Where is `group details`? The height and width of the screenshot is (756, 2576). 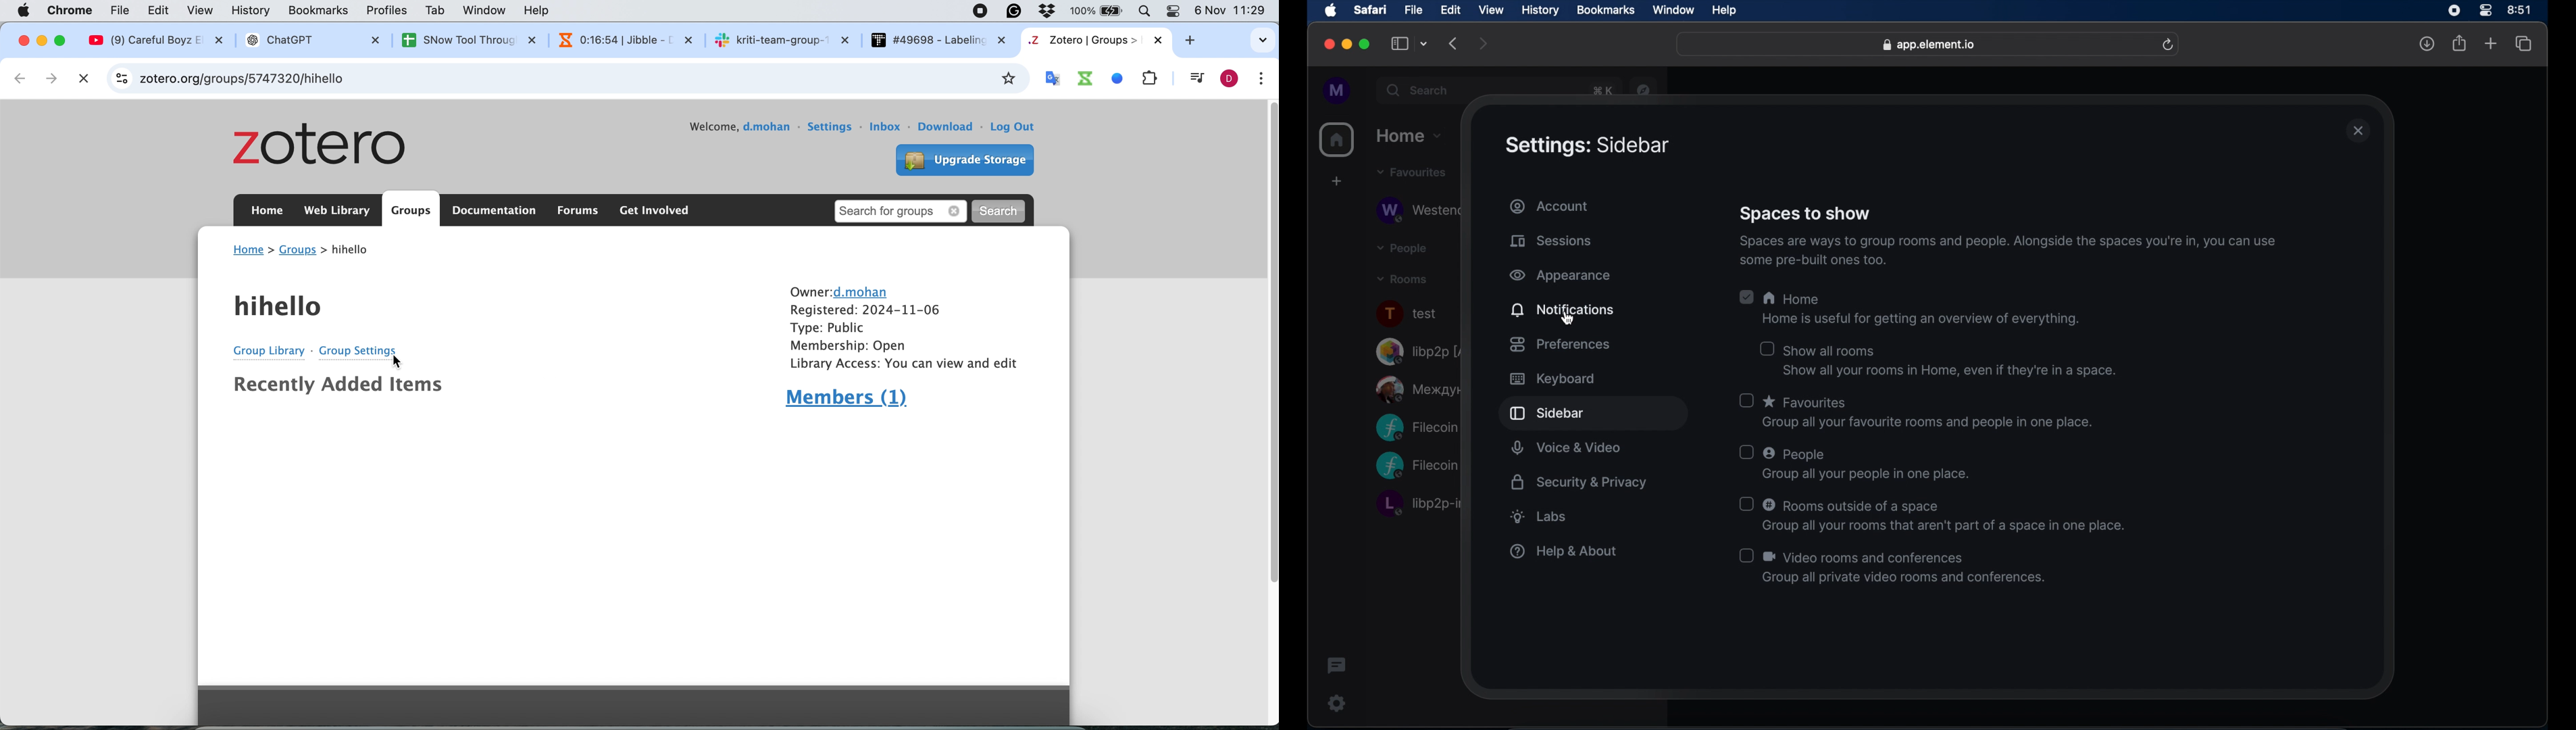
group details is located at coordinates (901, 328).